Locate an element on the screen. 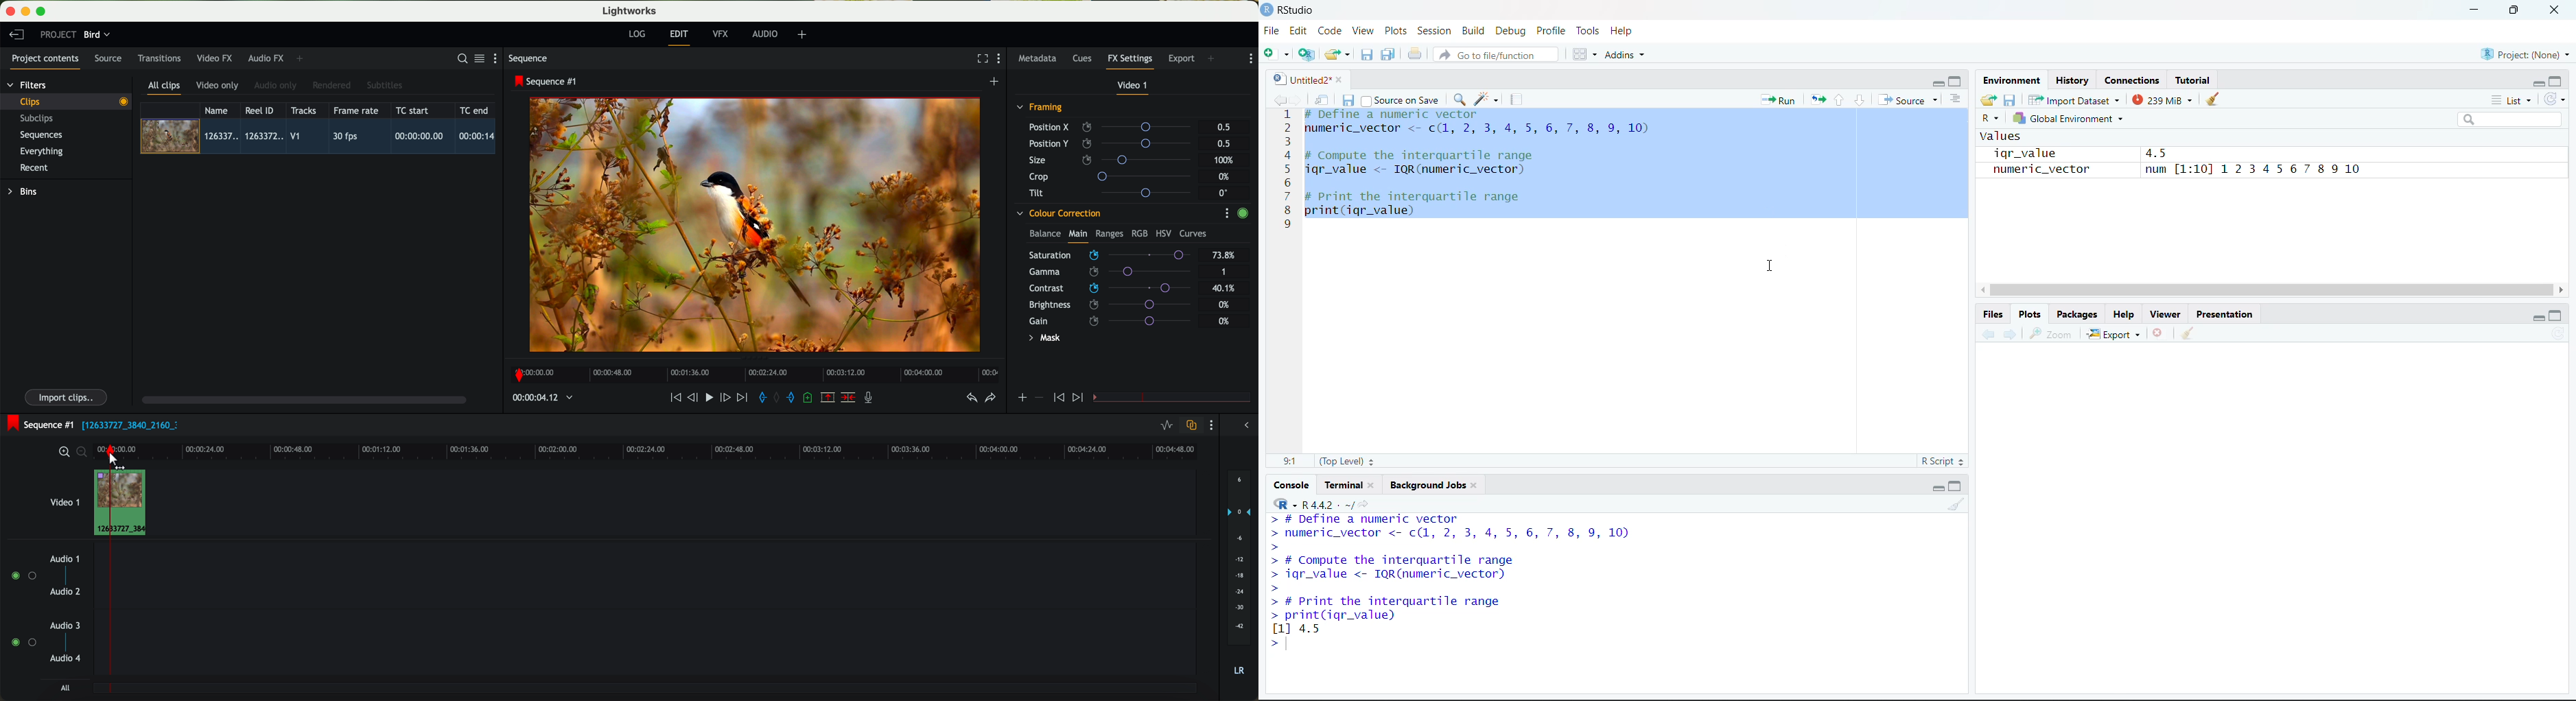 This screenshot has width=2576, height=728. View is located at coordinates (1366, 30).